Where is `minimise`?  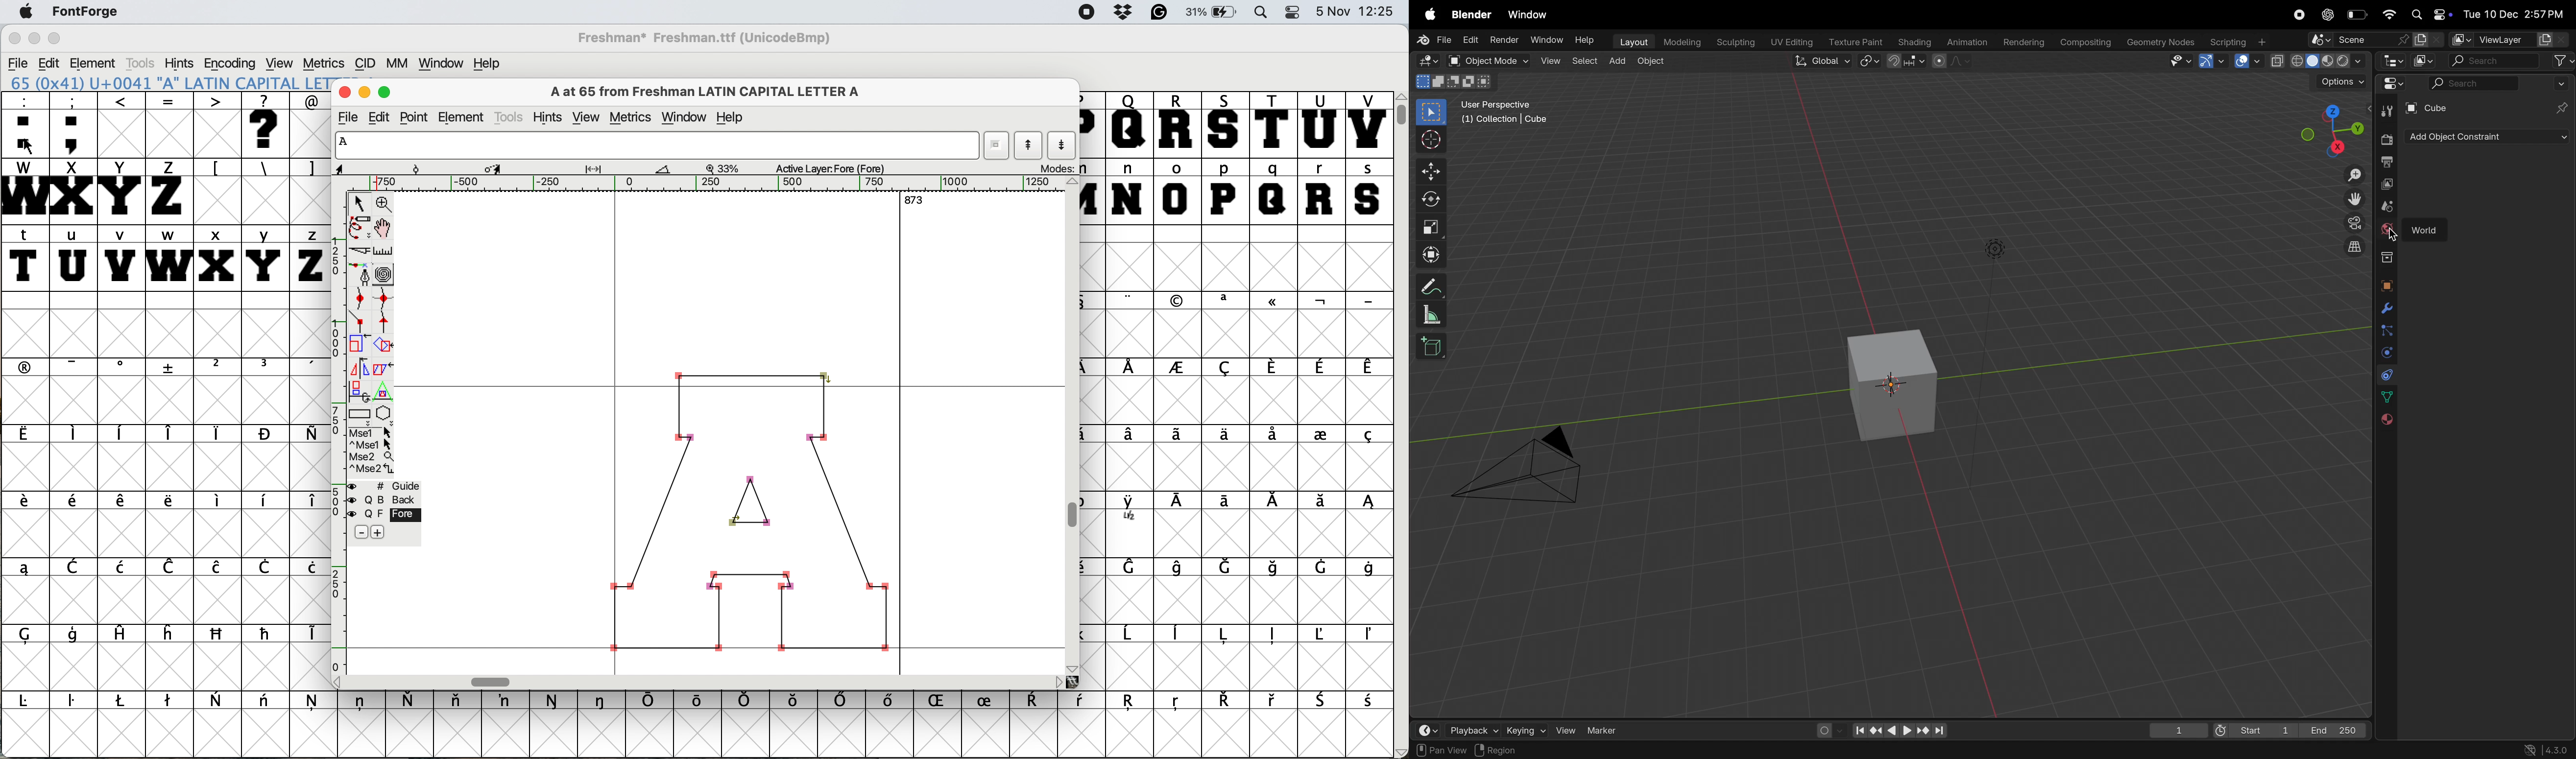
minimise is located at coordinates (365, 93).